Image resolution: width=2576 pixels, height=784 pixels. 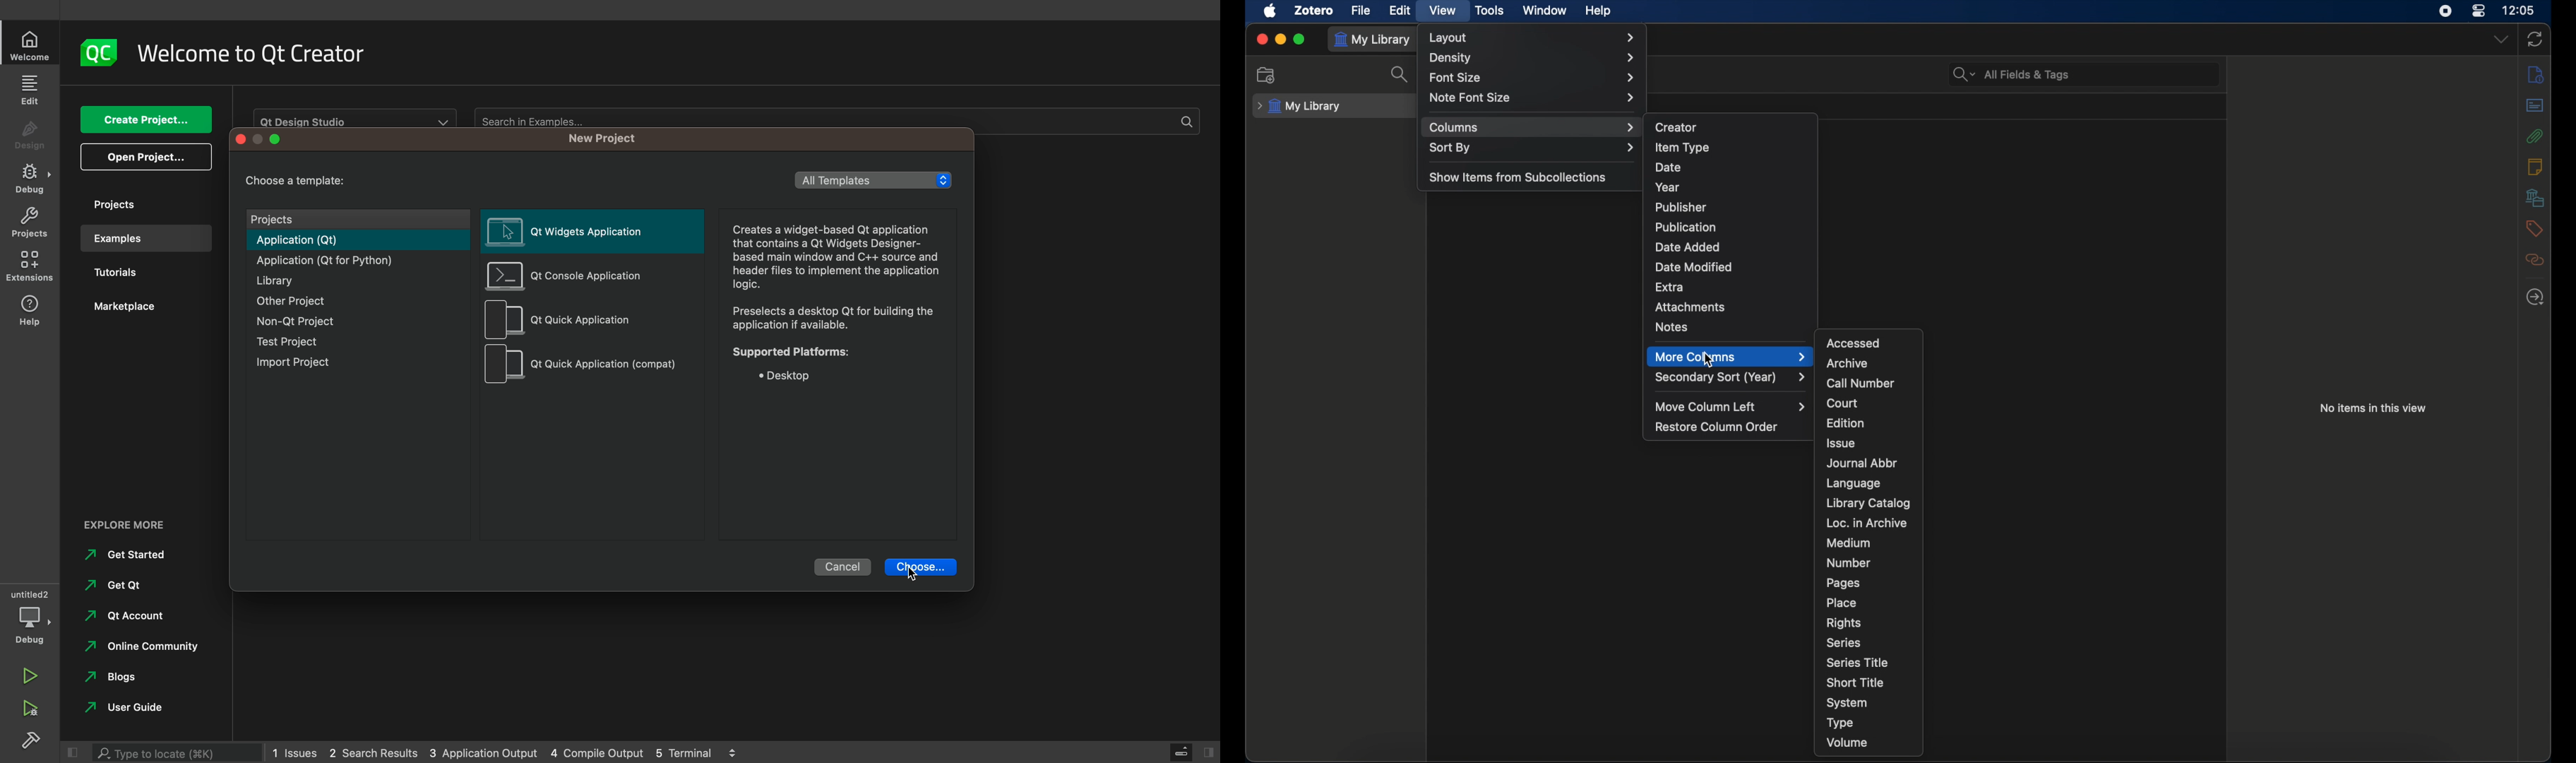 I want to click on Creates a widget-based Qt application
that contains a Qt Widgets Designer-
based main window and C++ source and
header files to implement the application
logic.
Preselects a desktop Qt for building the
application if available.
Supported Platforms:

* Desktop, so click(x=834, y=302).